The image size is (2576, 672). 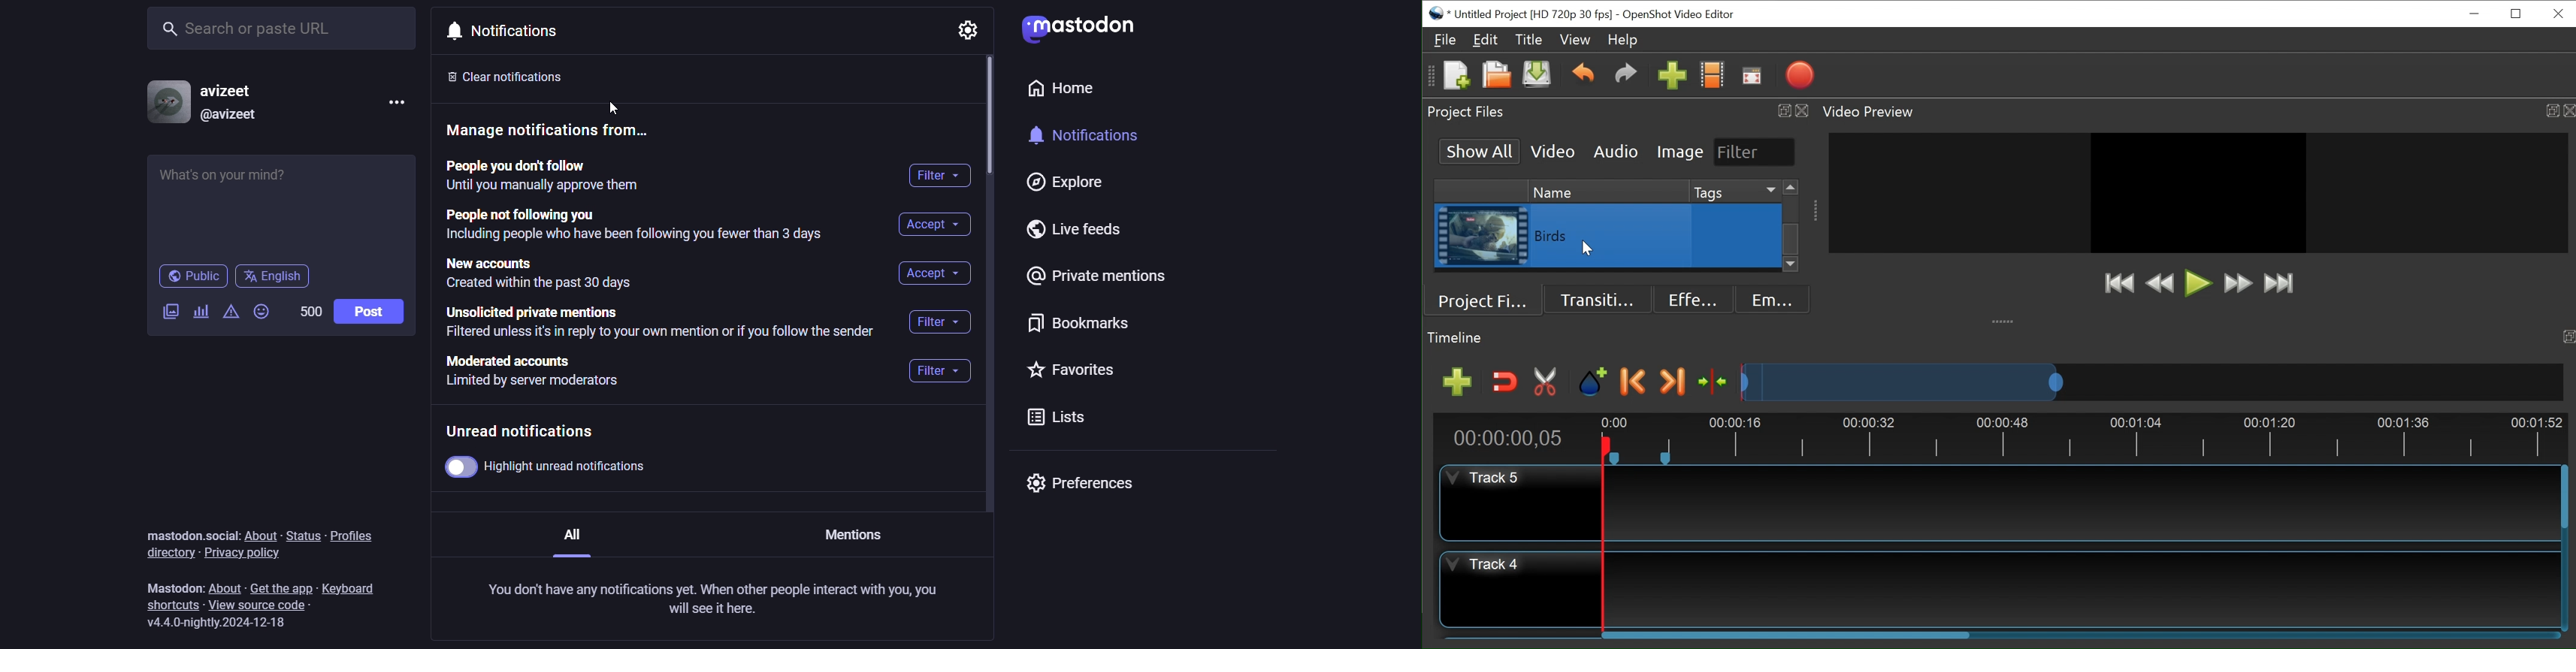 What do you see at coordinates (632, 226) in the screenshot?
I see `people not following you` at bounding box center [632, 226].